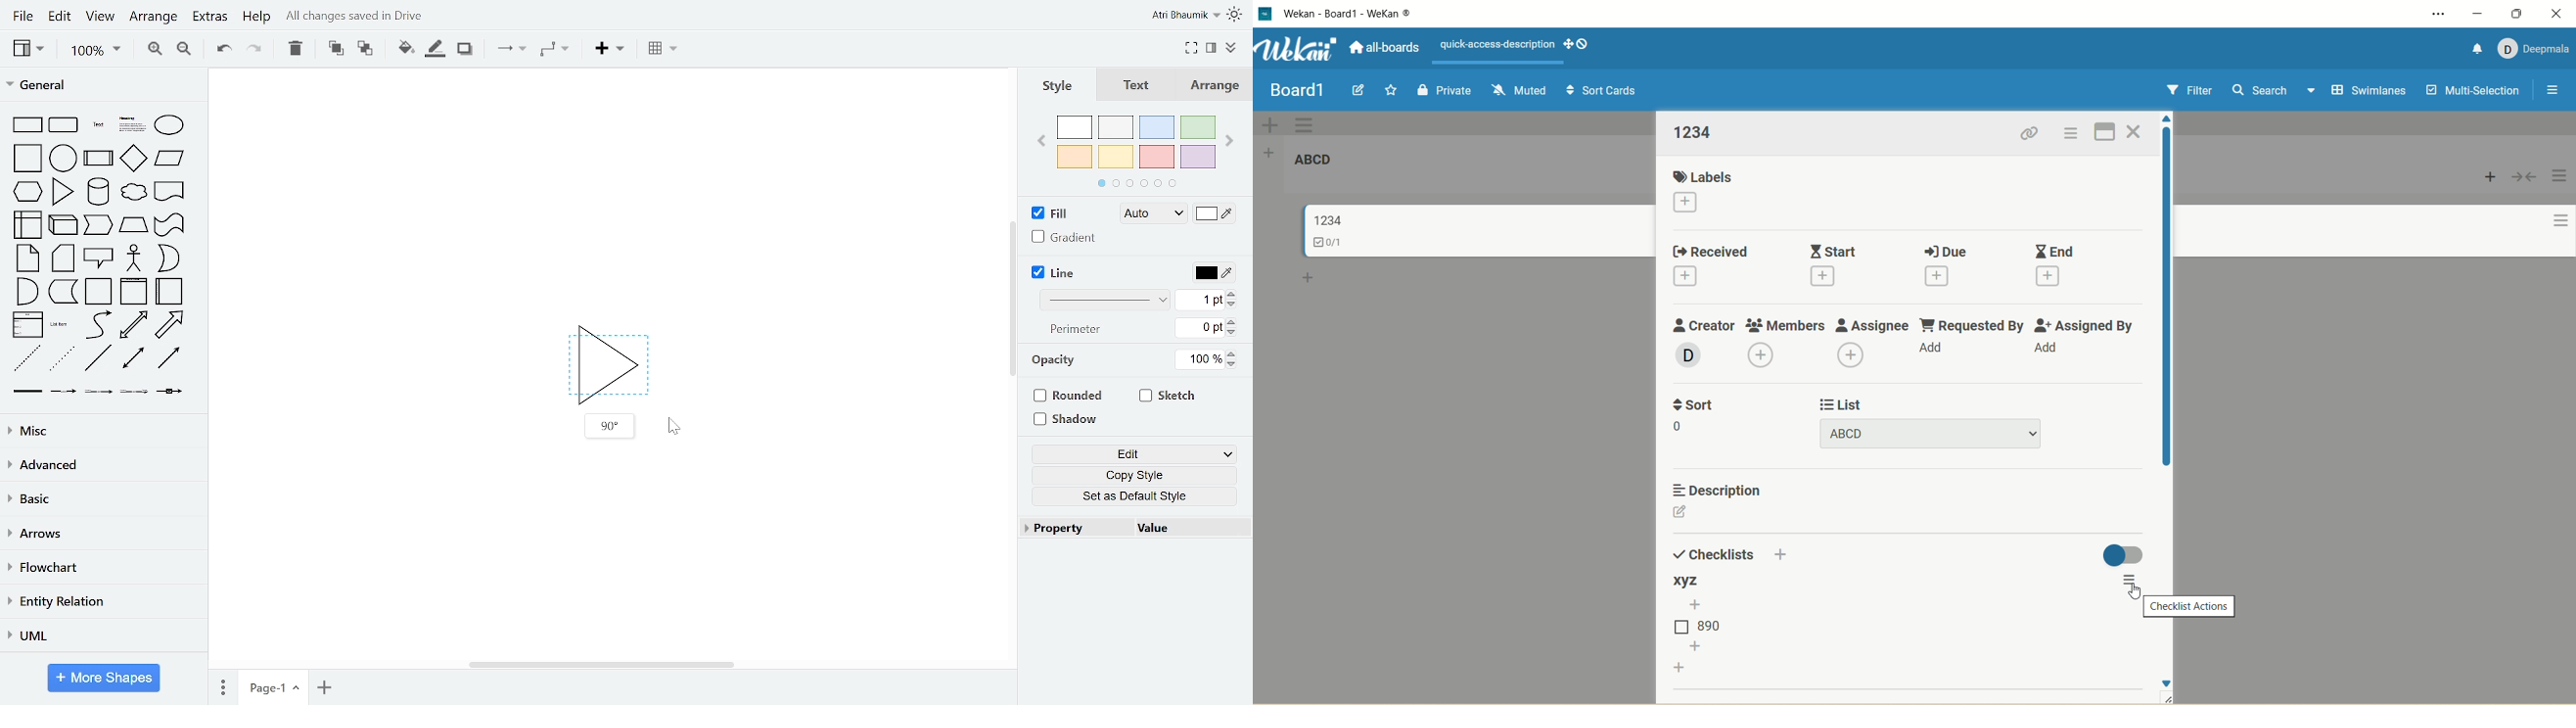 Image resolution: width=2576 pixels, height=728 pixels. I want to click on labels, so click(1707, 175).